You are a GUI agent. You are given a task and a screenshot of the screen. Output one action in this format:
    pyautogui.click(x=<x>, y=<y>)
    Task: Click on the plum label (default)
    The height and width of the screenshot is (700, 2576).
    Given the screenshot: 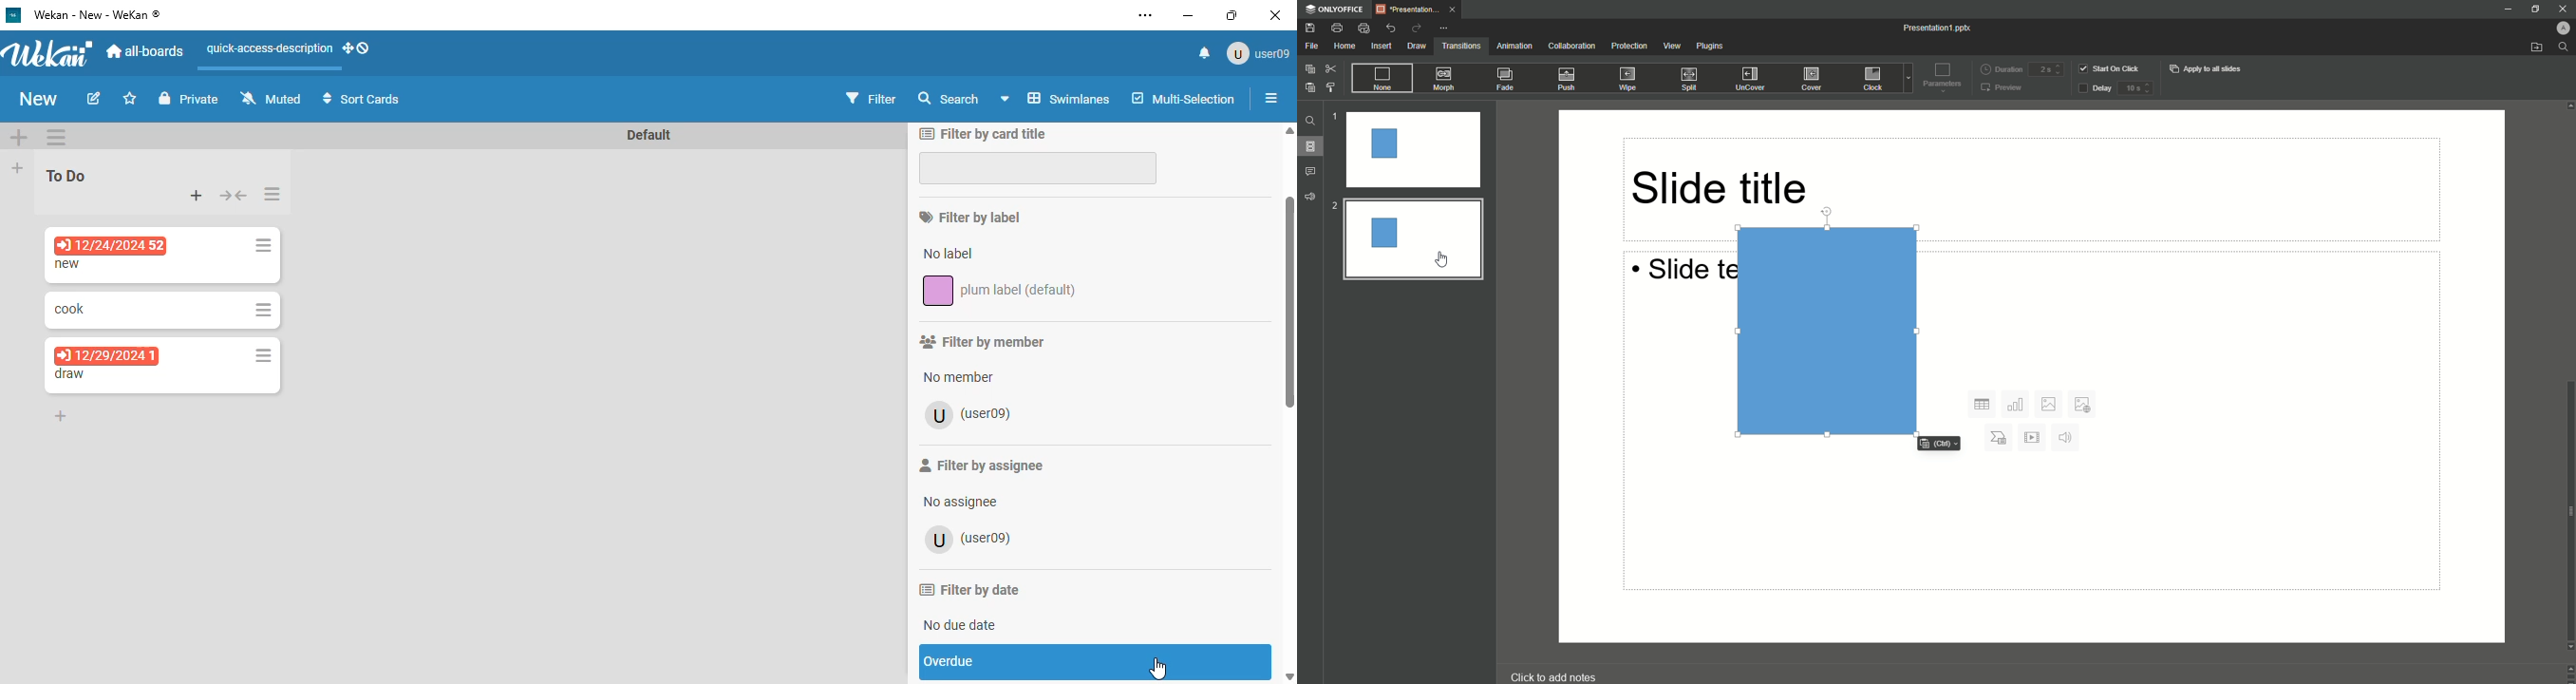 What is the action you would take?
    pyautogui.click(x=1002, y=291)
    